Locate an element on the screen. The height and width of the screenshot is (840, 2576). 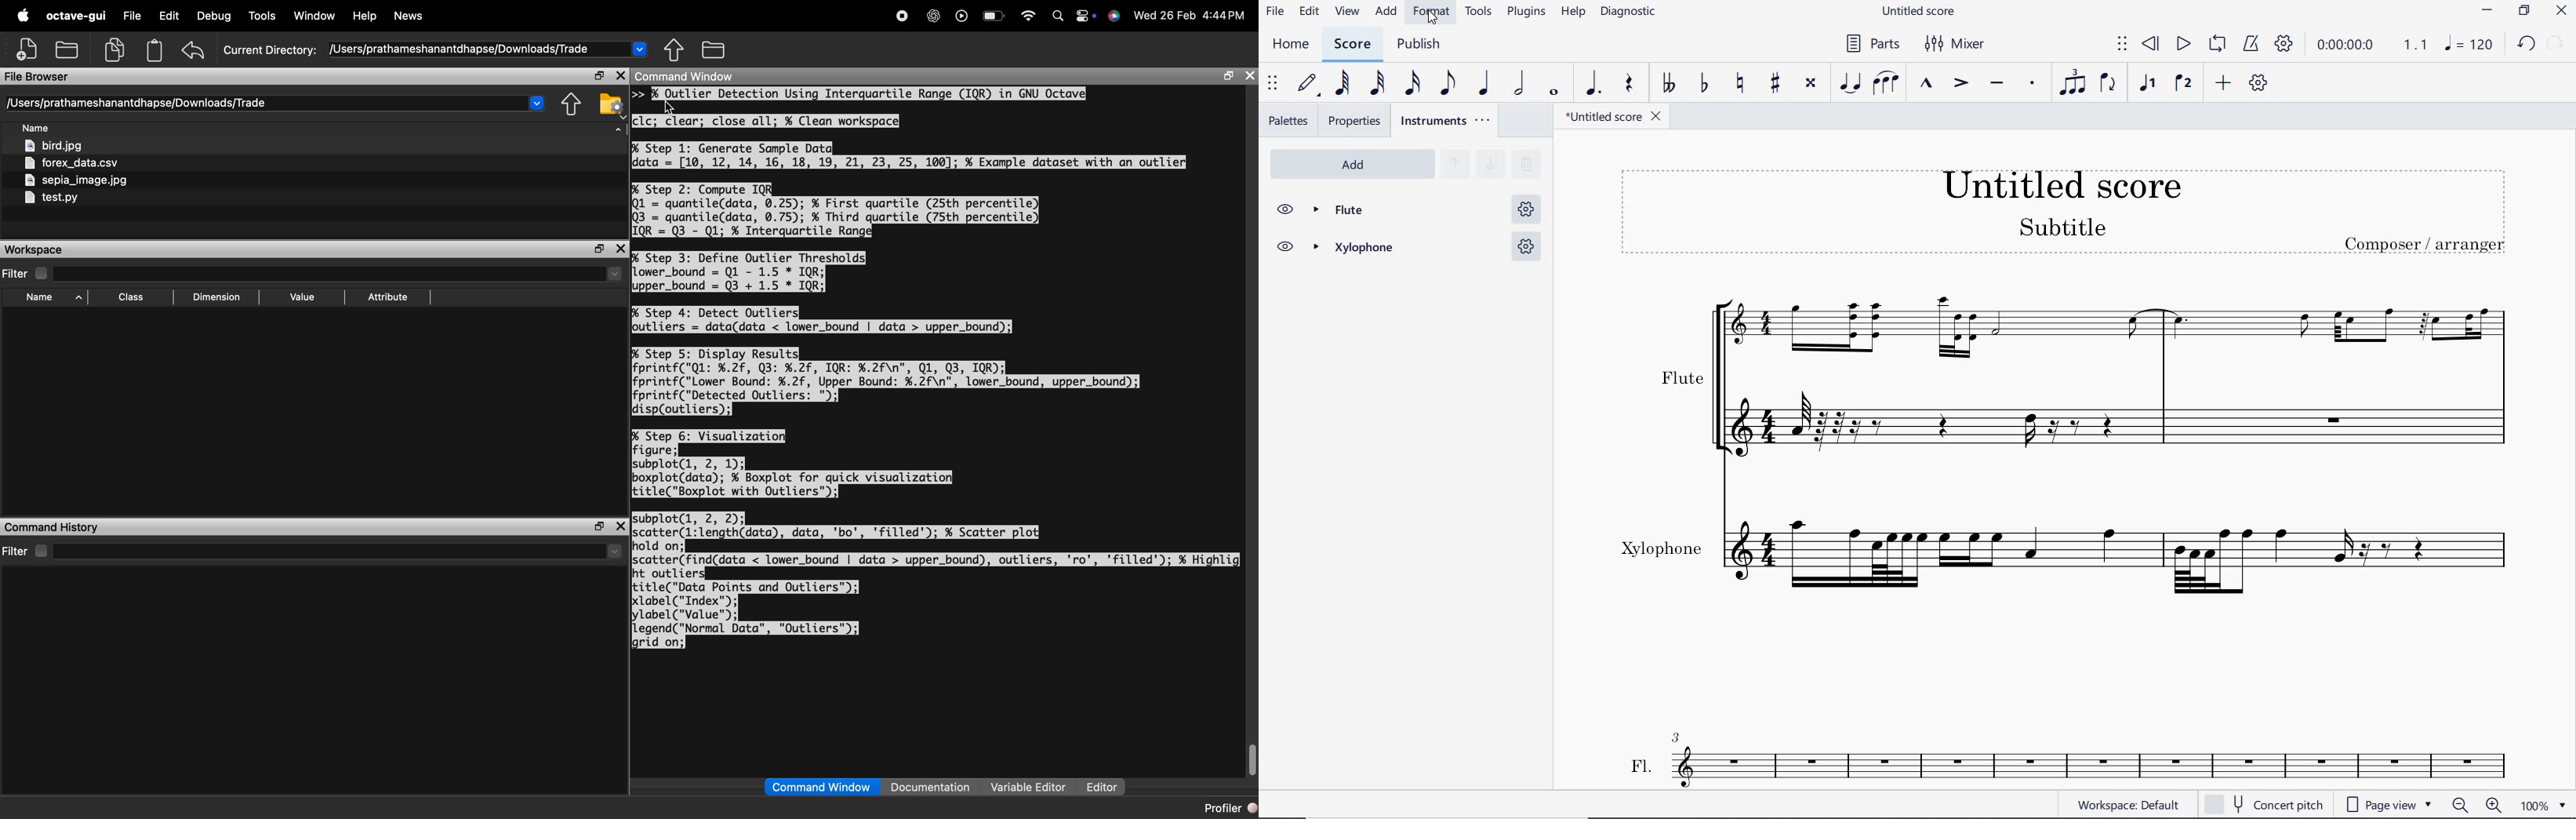
TOGGLE DOUBLE-SHARP is located at coordinates (1811, 84).